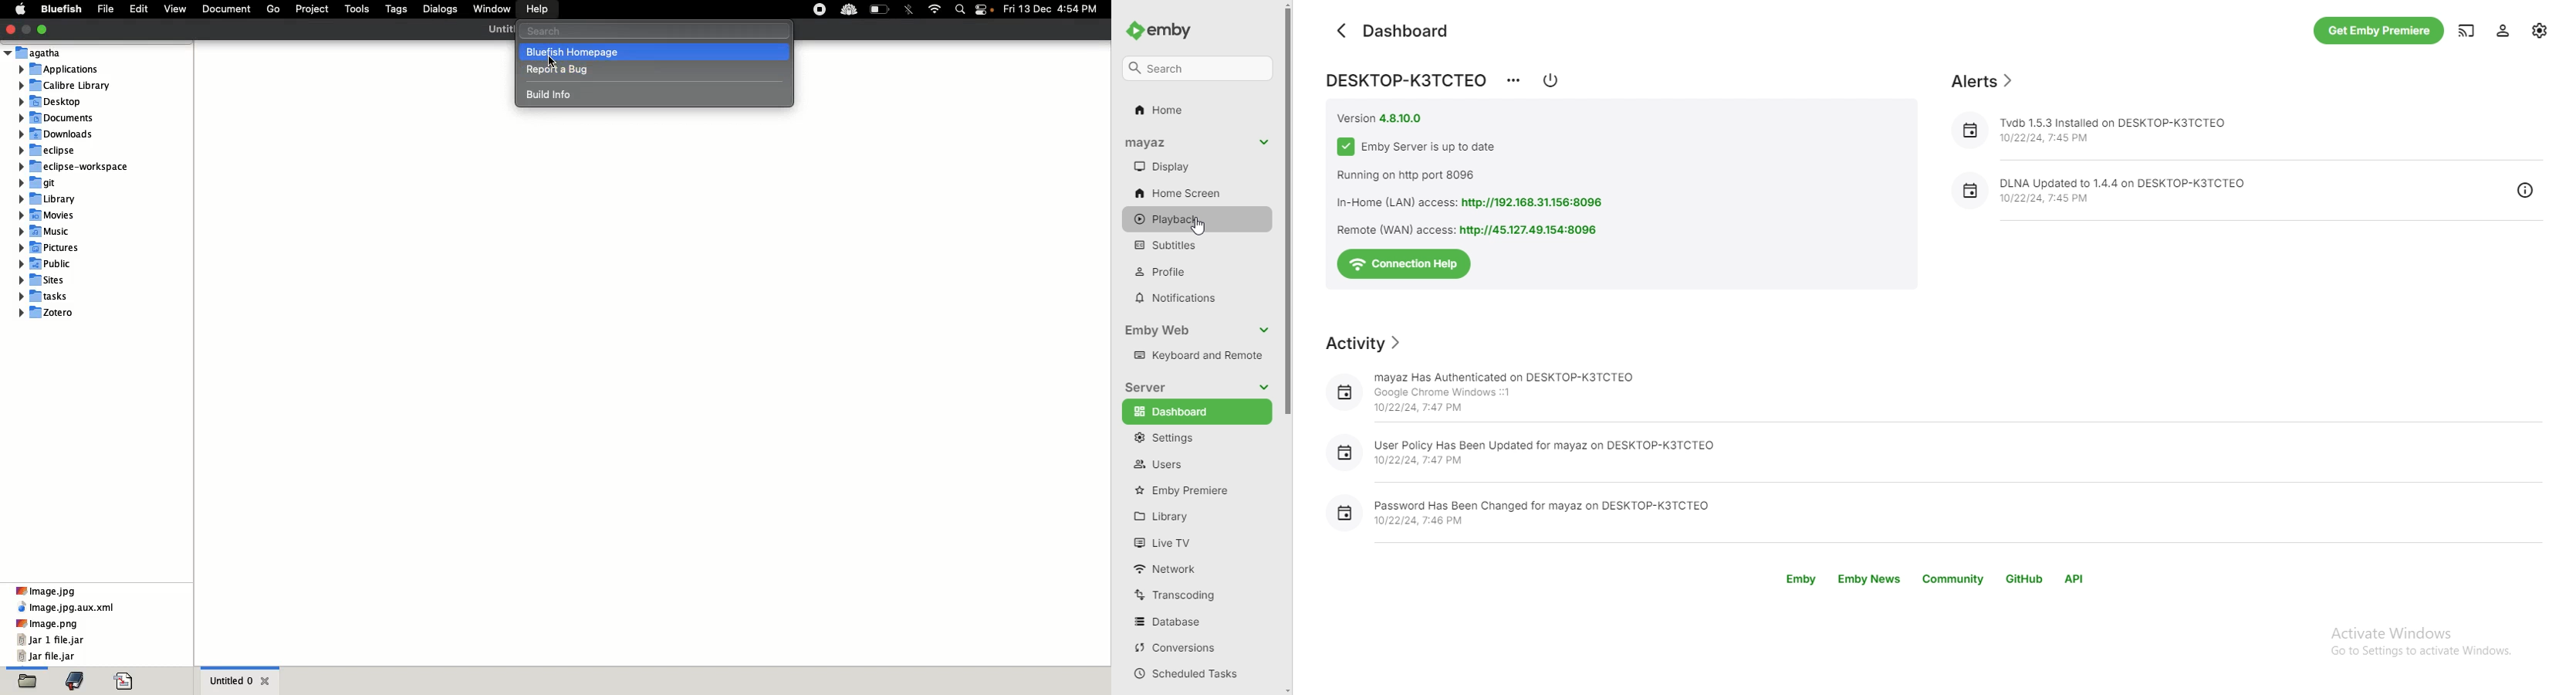 Image resolution: width=2576 pixels, height=700 pixels. I want to click on Internet, so click(935, 8).